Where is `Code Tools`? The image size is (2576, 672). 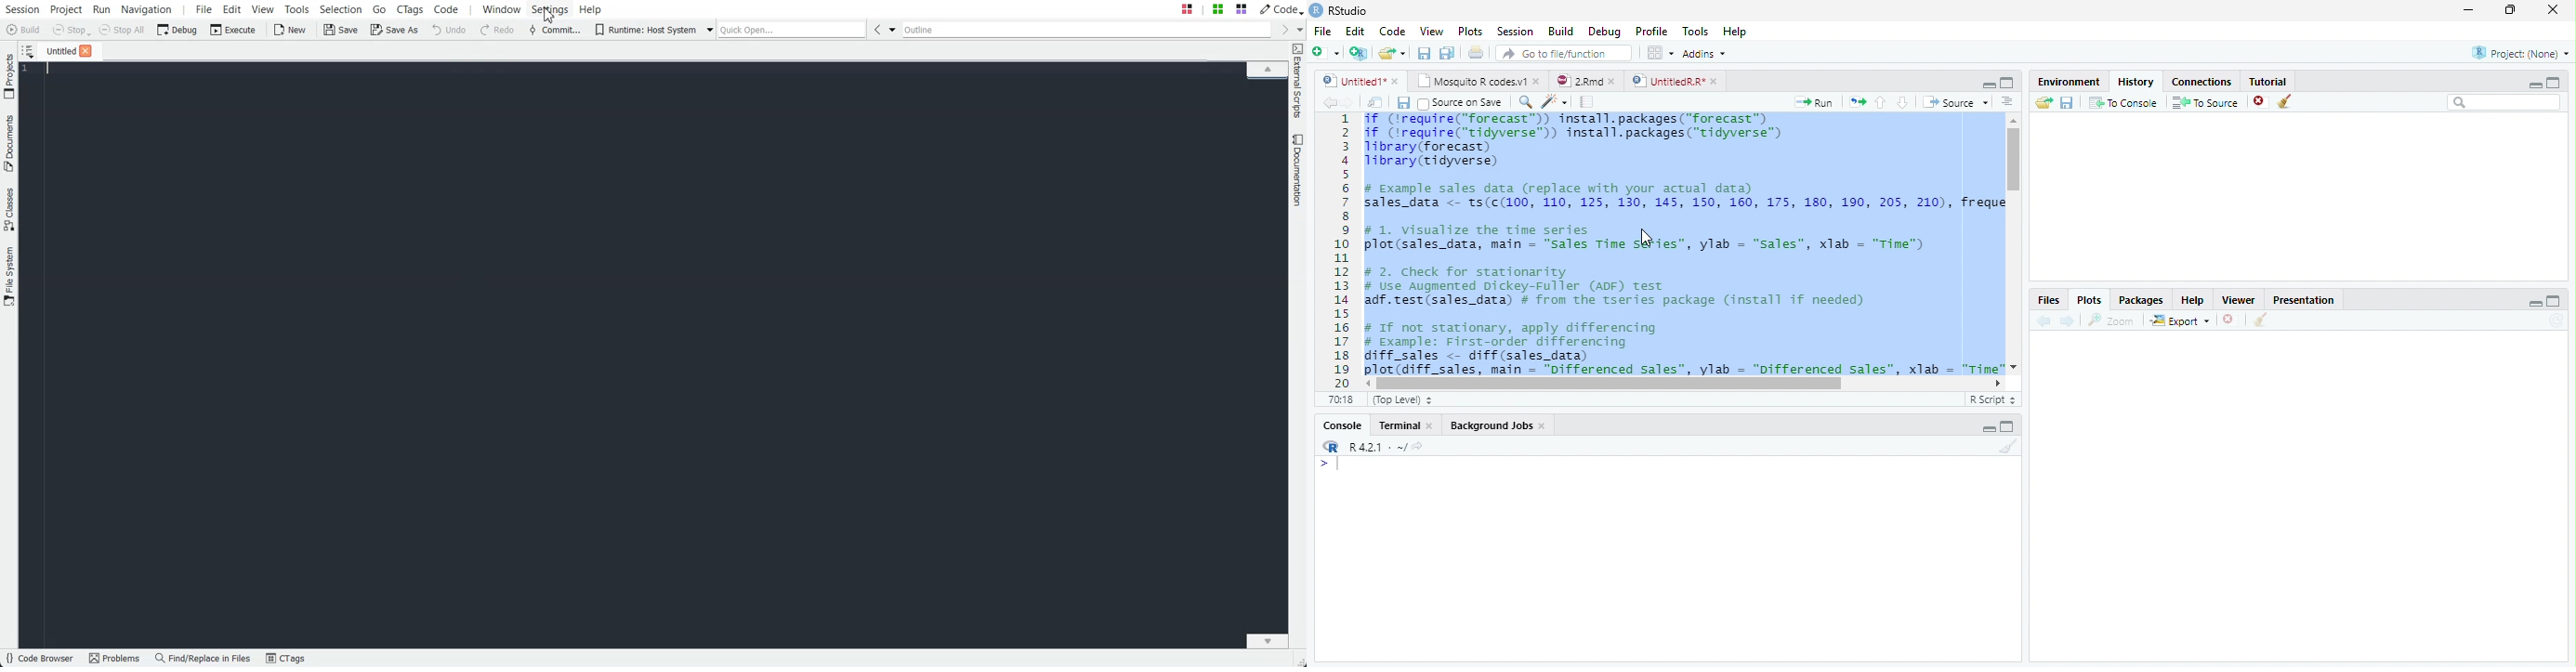
Code Tools is located at coordinates (1551, 101).